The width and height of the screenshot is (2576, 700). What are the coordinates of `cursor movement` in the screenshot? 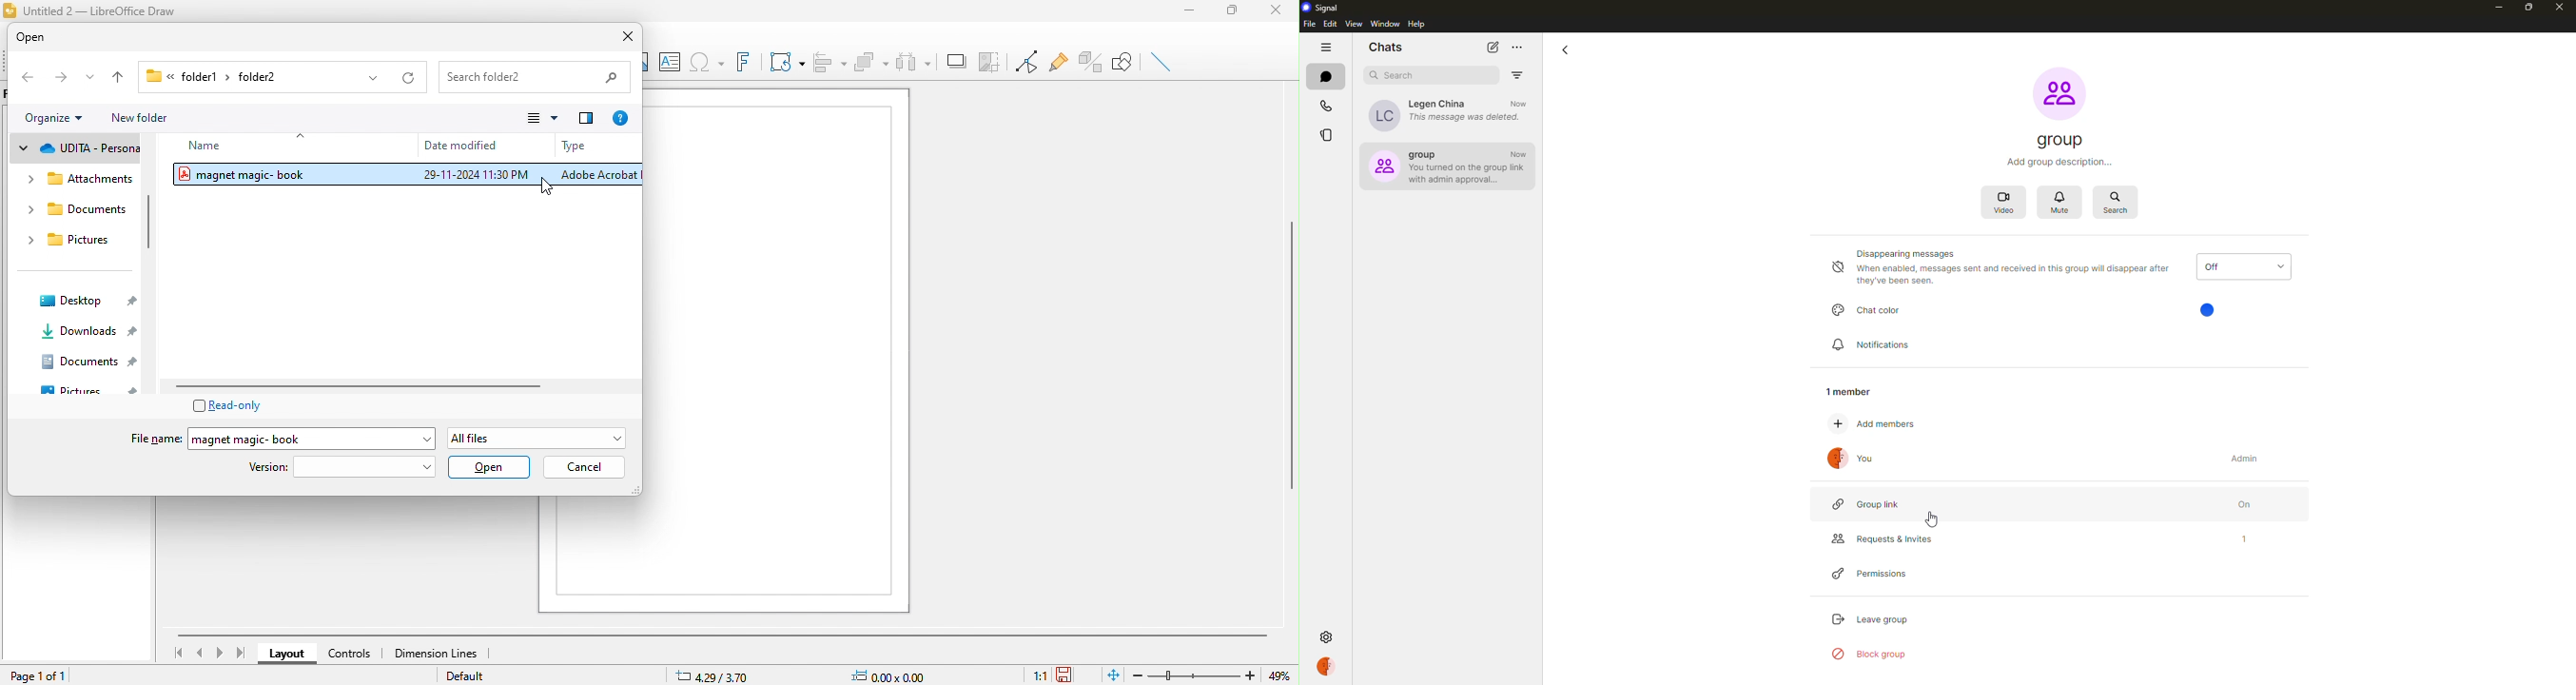 It's located at (556, 188).